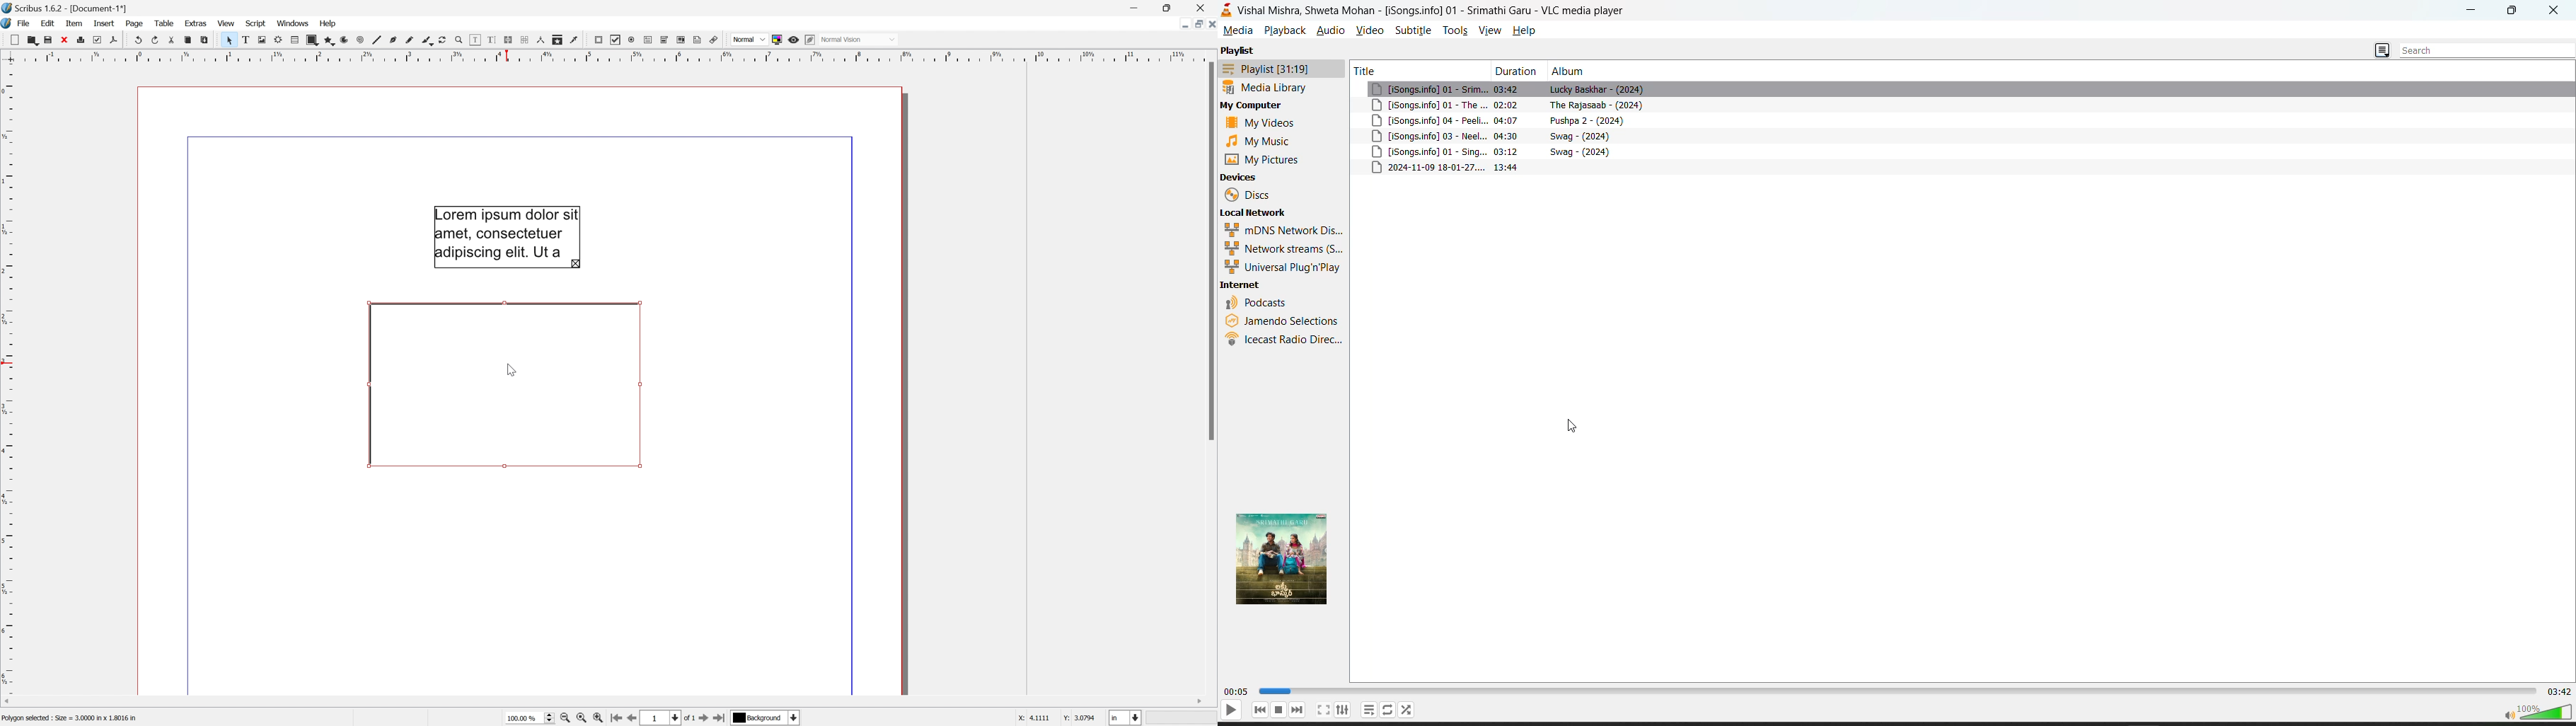  I want to click on Bezier curve, so click(391, 41).